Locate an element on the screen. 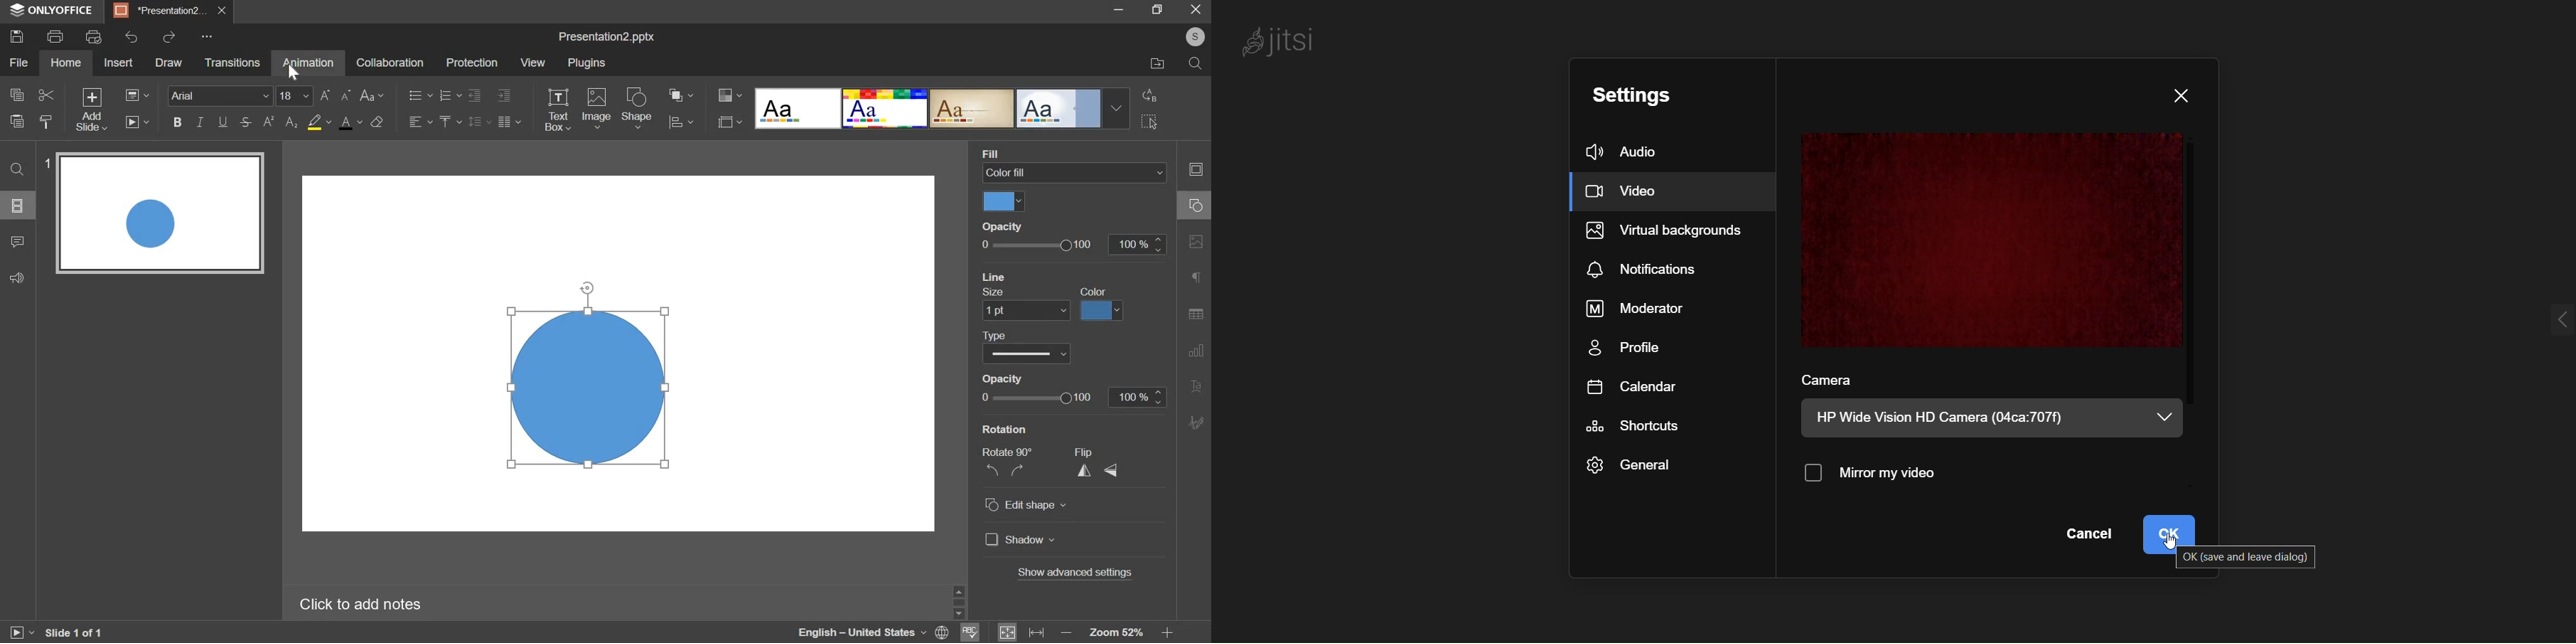 The image size is (2576, 644). font is located at coordinates (219, 96).